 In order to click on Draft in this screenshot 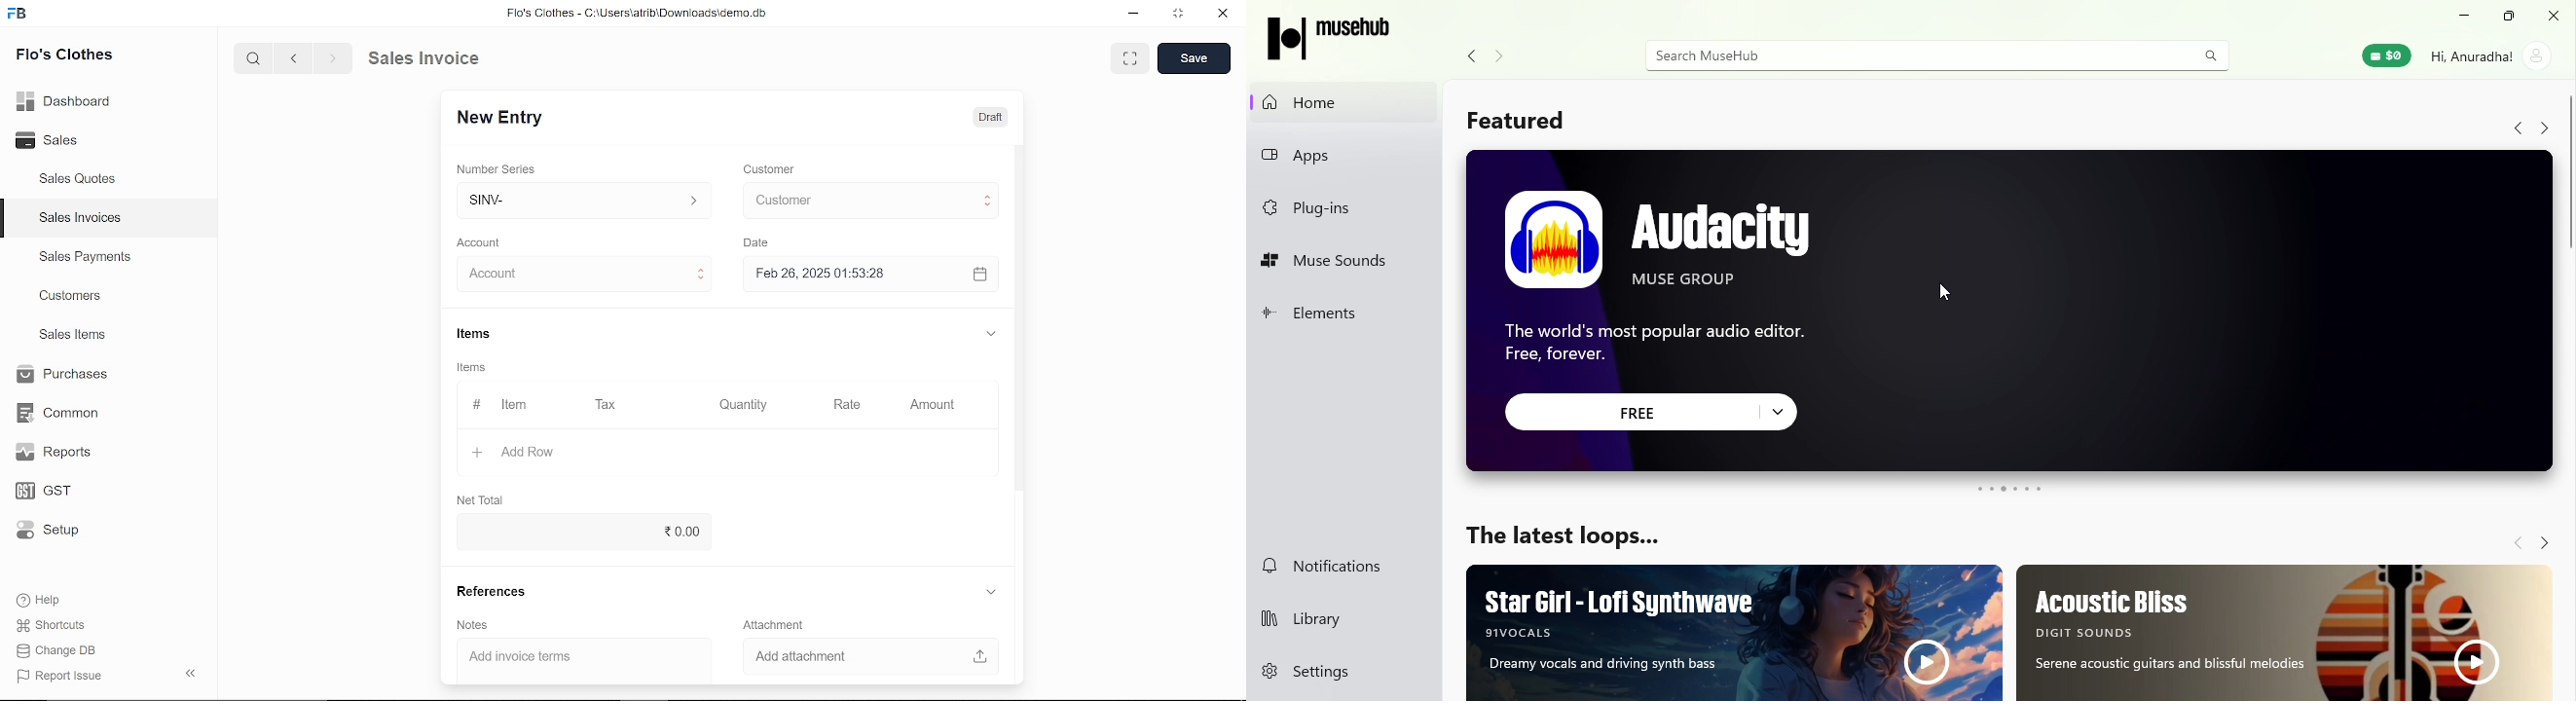, I will do `click(979, 116)`.